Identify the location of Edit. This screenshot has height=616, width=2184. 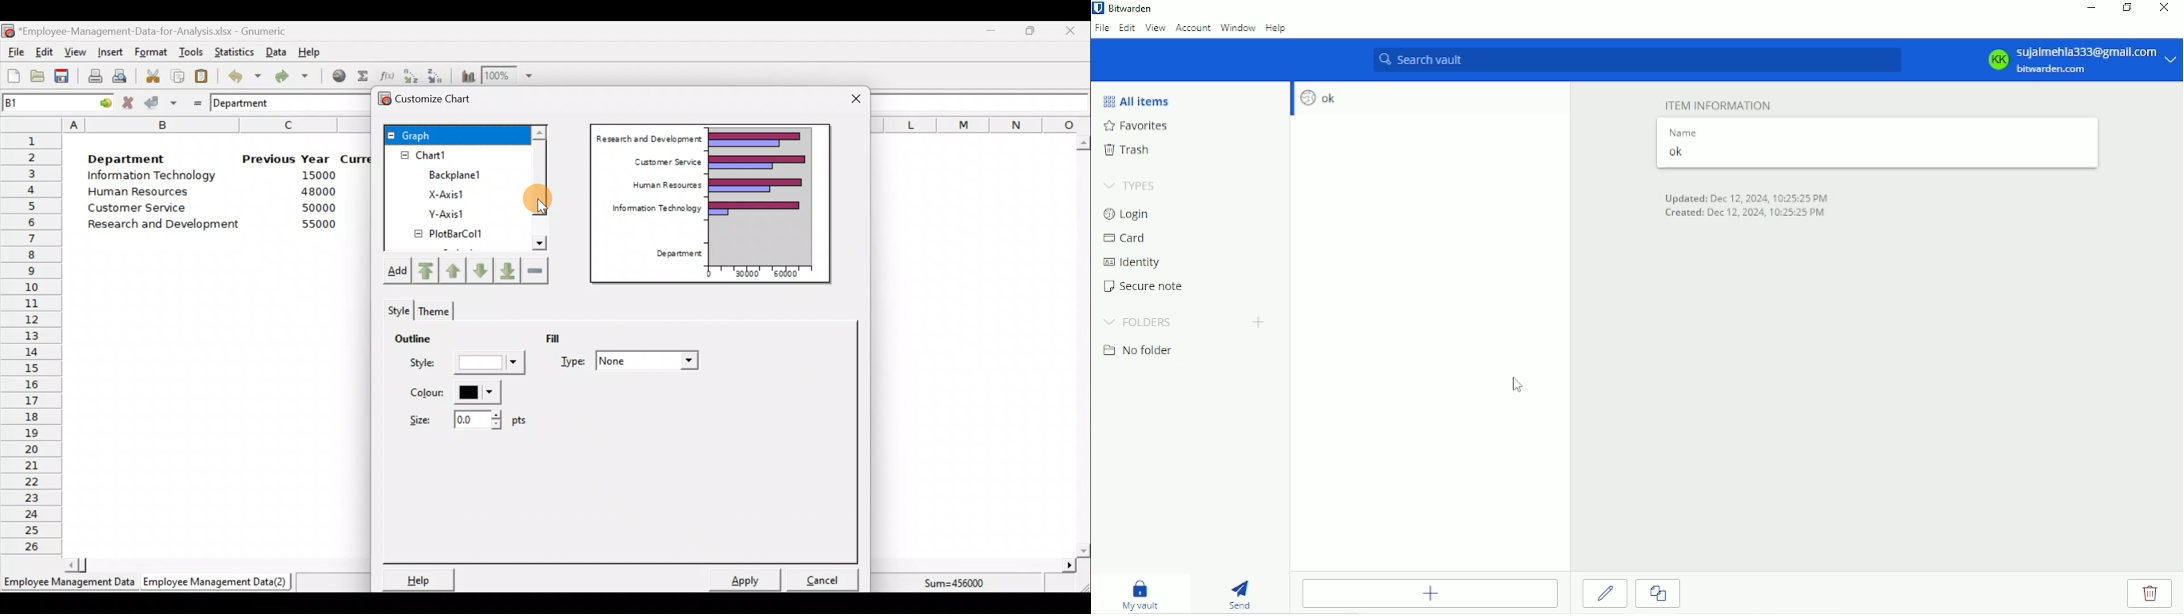
(1127, 27).